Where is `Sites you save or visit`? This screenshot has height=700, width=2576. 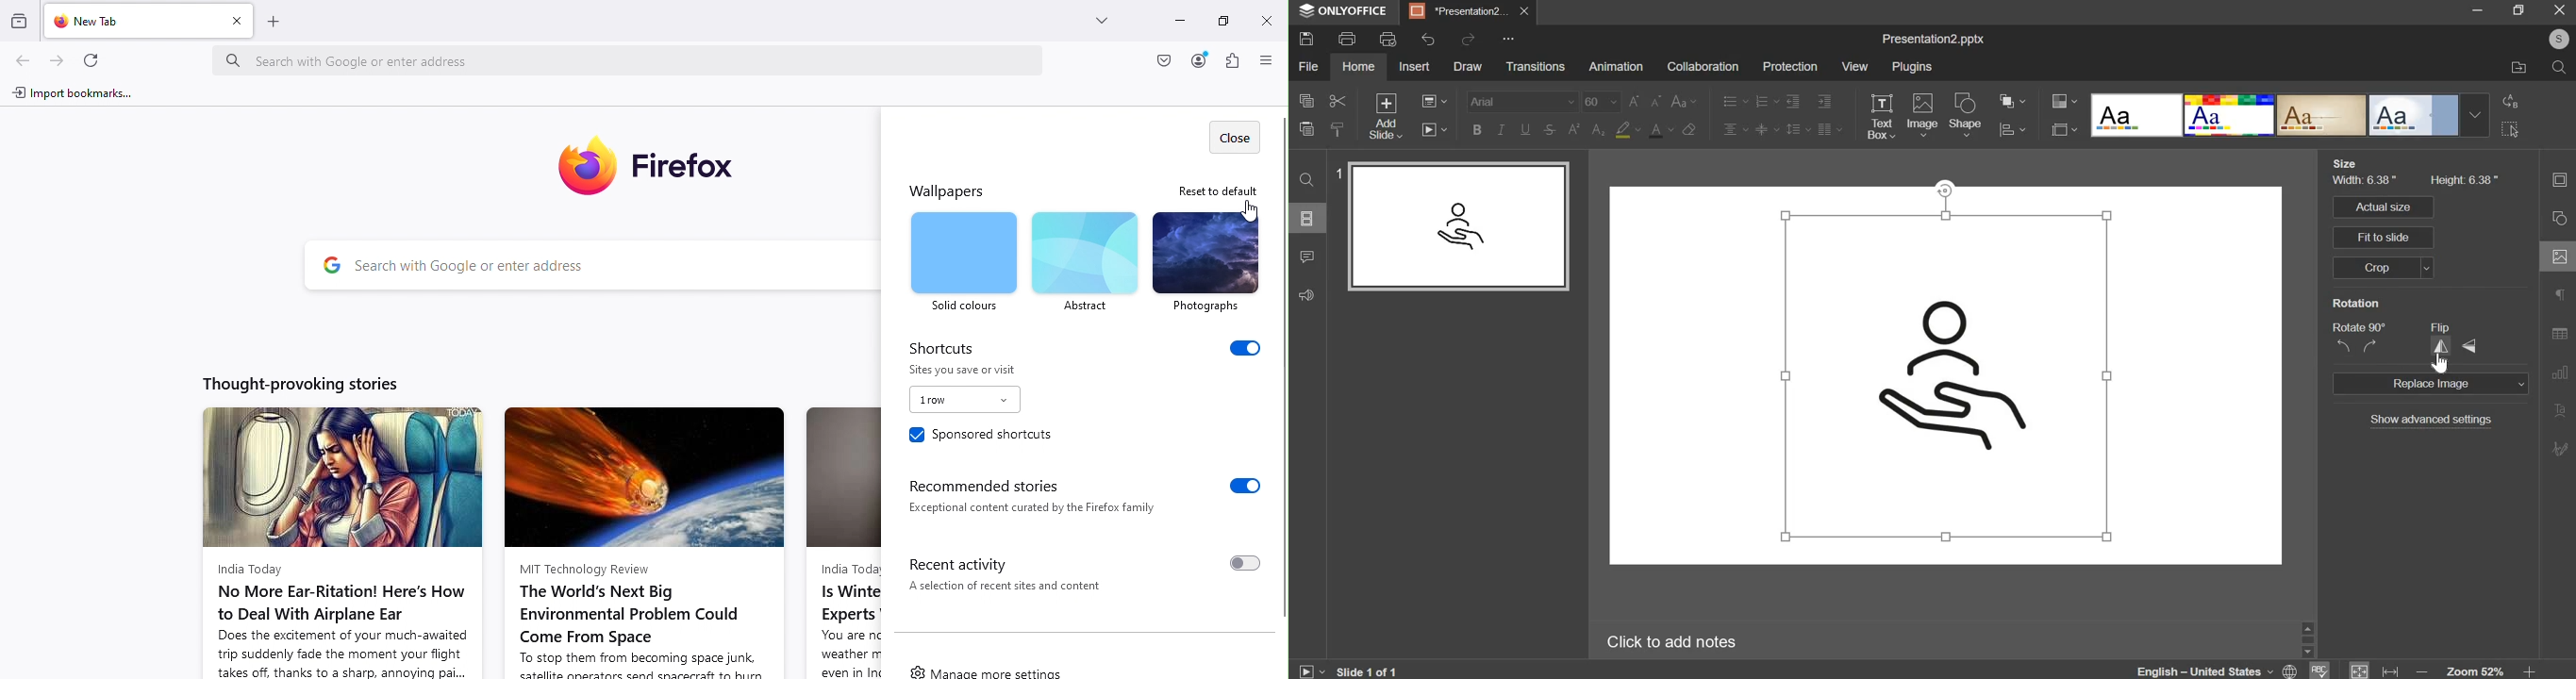 Sites you save or visit is located at coordinates (961, 401).